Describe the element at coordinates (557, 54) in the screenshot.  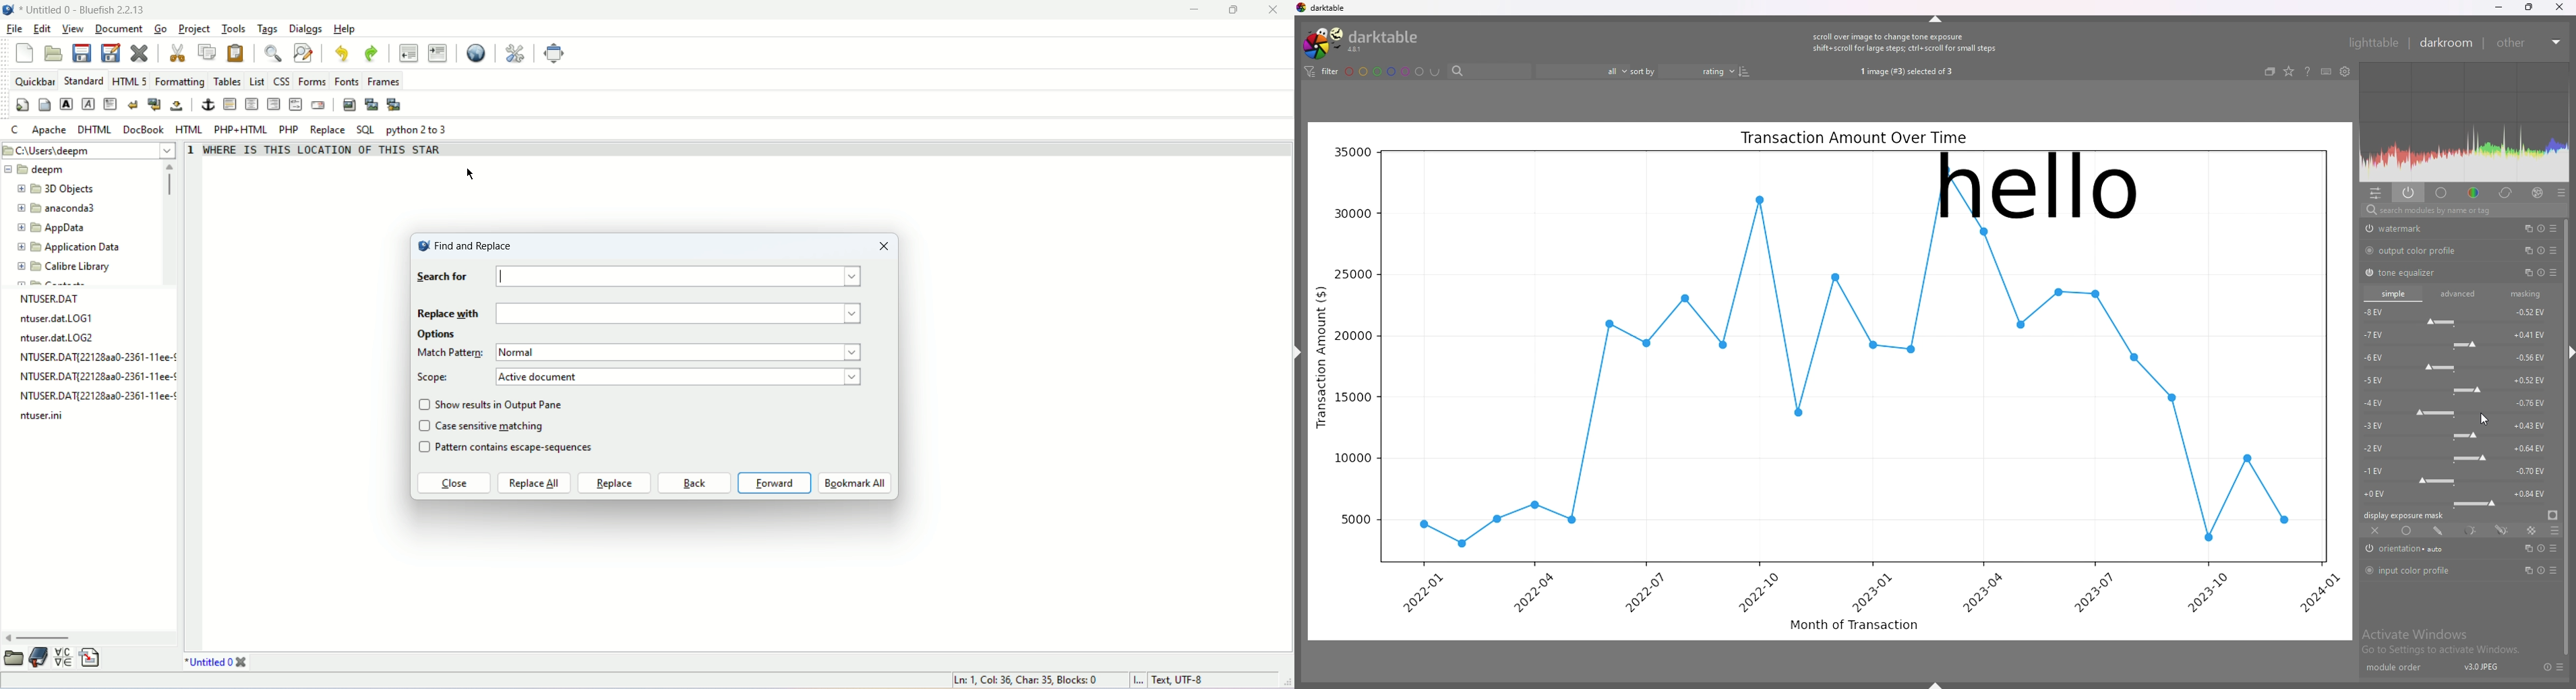
I see `fullscreen` at that location.